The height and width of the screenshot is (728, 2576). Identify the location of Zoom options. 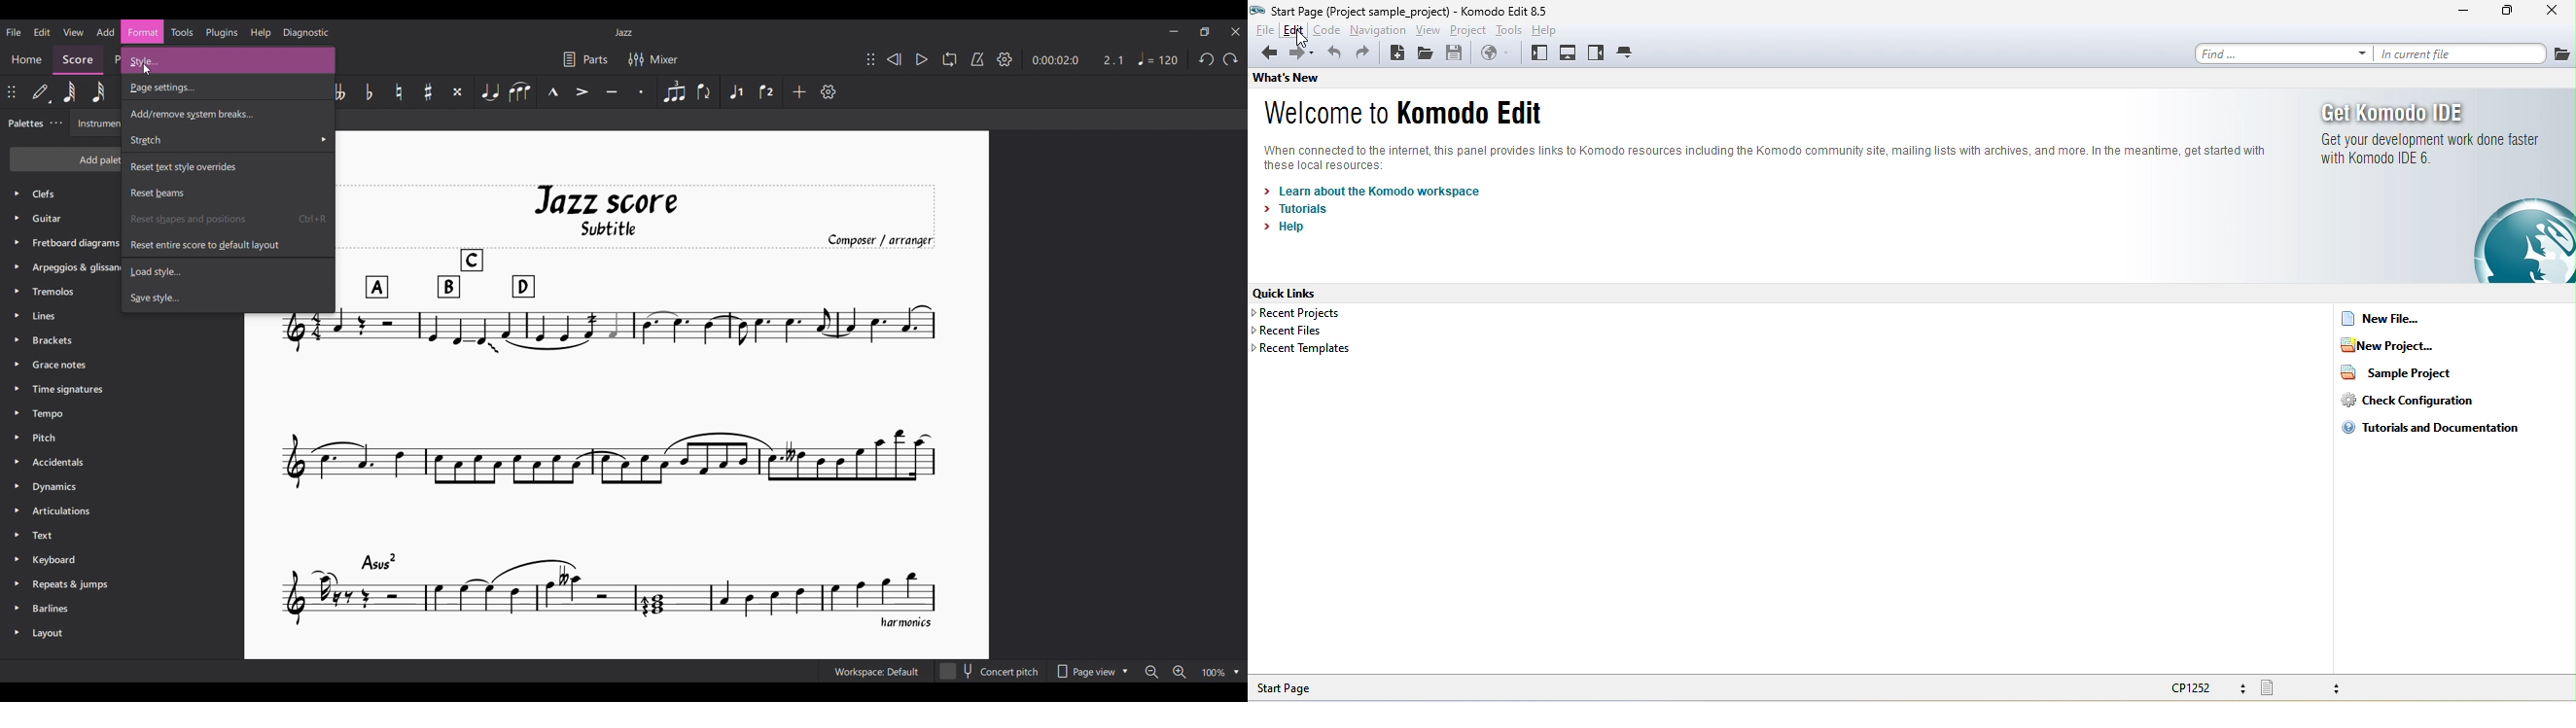
(1192, 671).